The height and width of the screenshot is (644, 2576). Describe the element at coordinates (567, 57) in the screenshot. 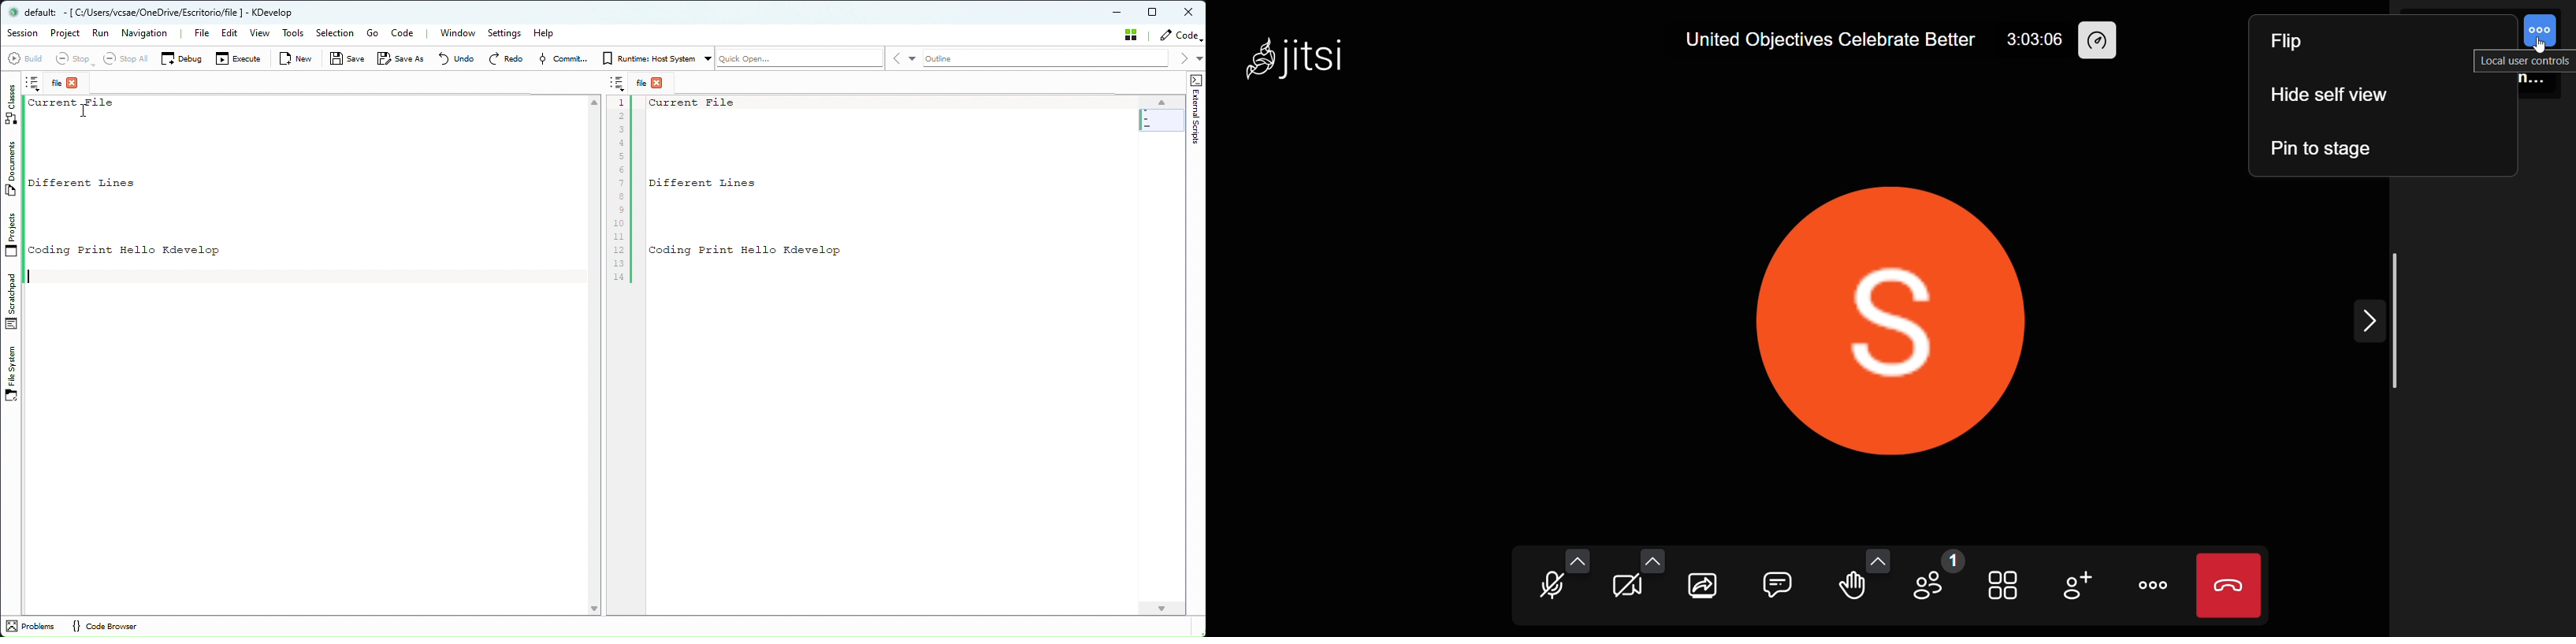

I see `Commit` at that location.